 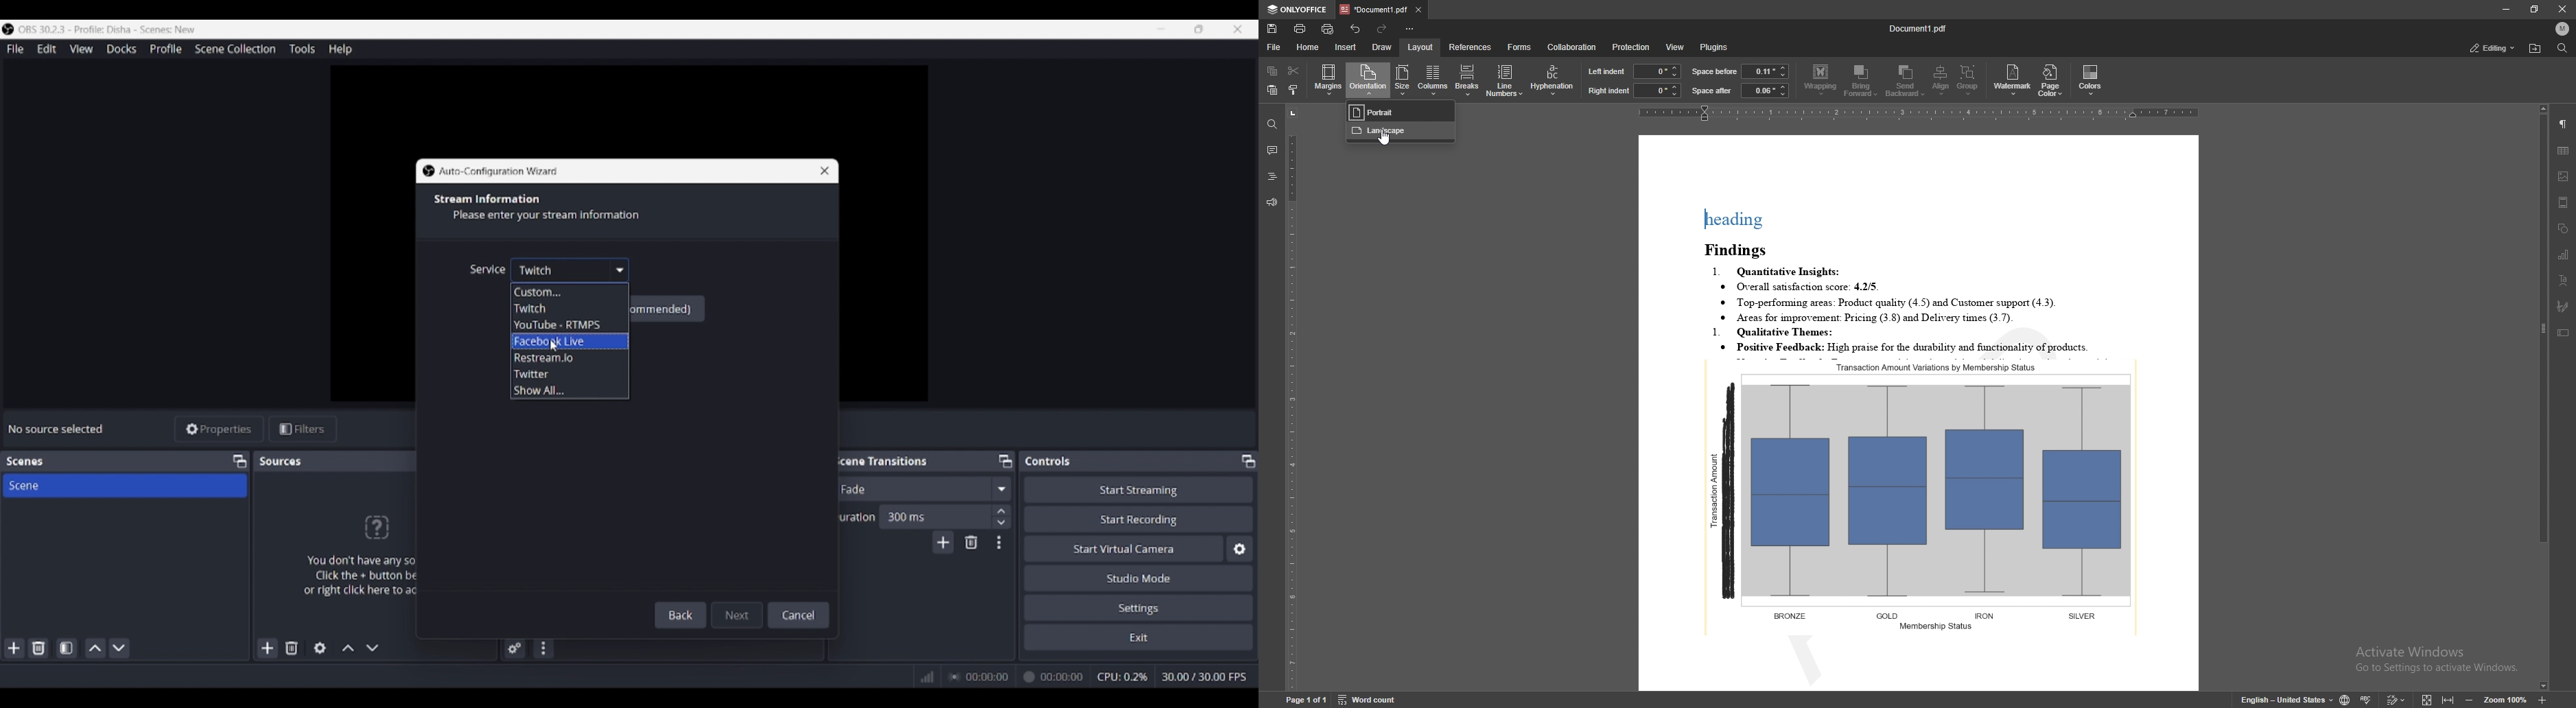 I want to click on feedback, so click(x=1272, y=202).